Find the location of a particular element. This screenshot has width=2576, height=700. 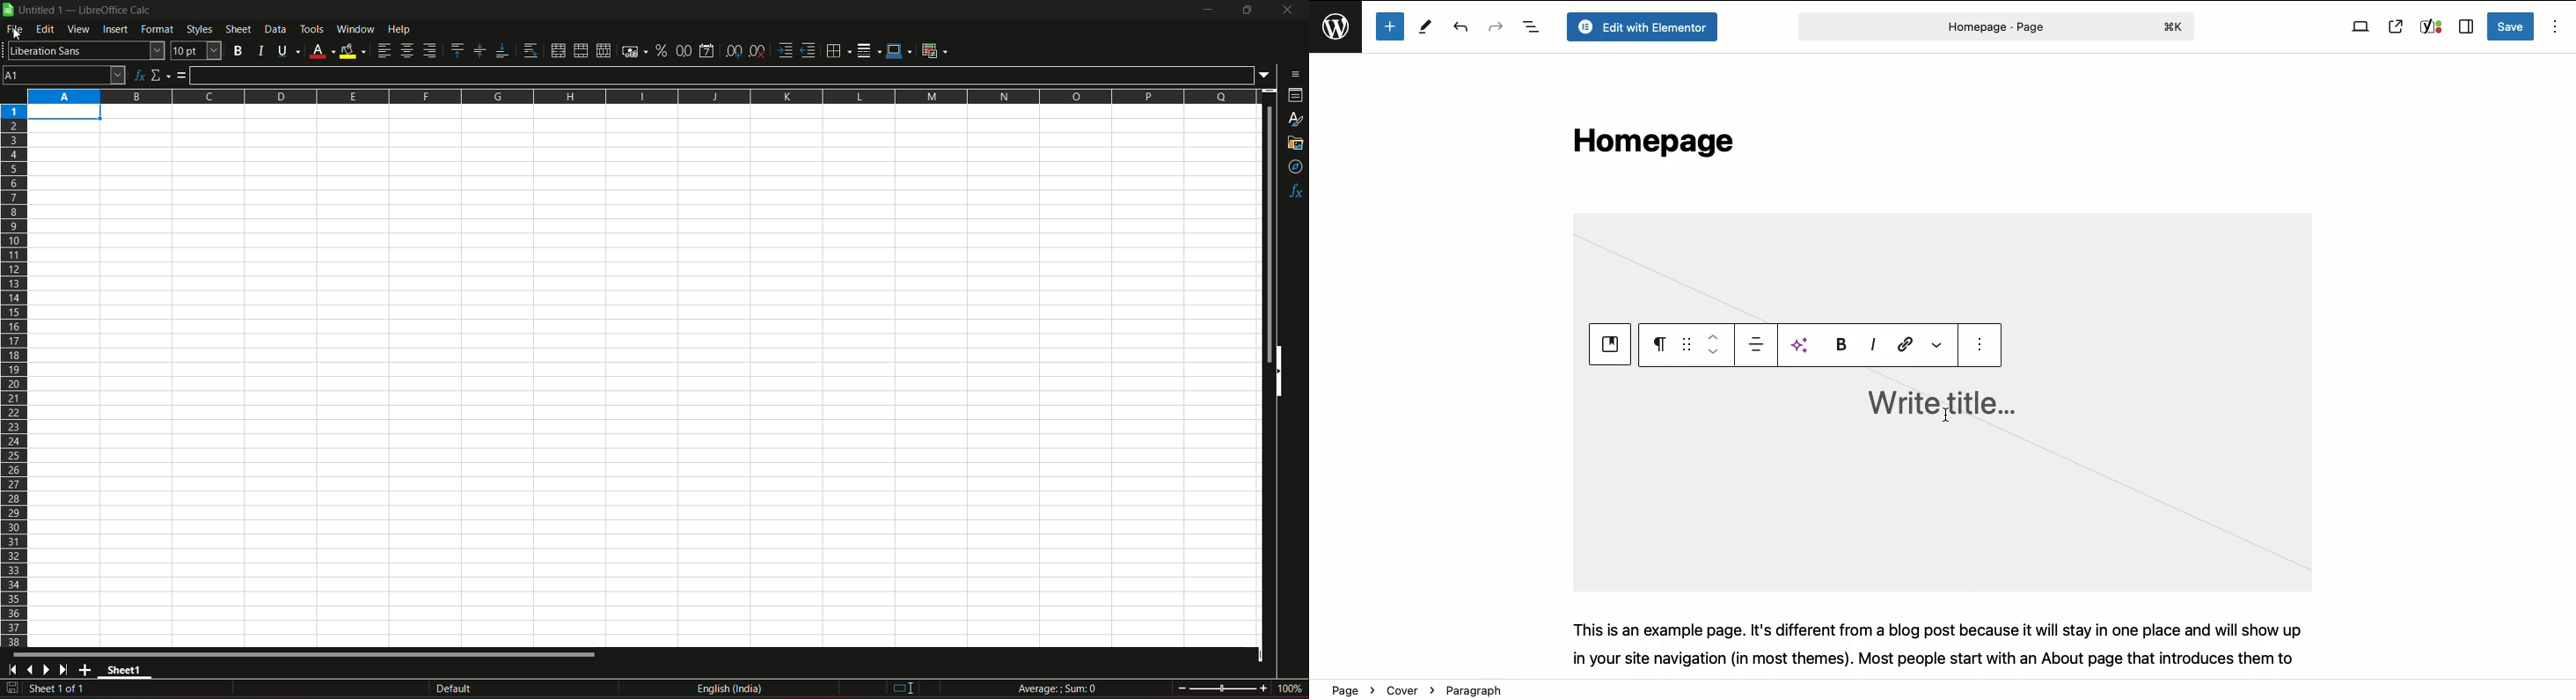

gallery is located at coordinates (1297, 146).